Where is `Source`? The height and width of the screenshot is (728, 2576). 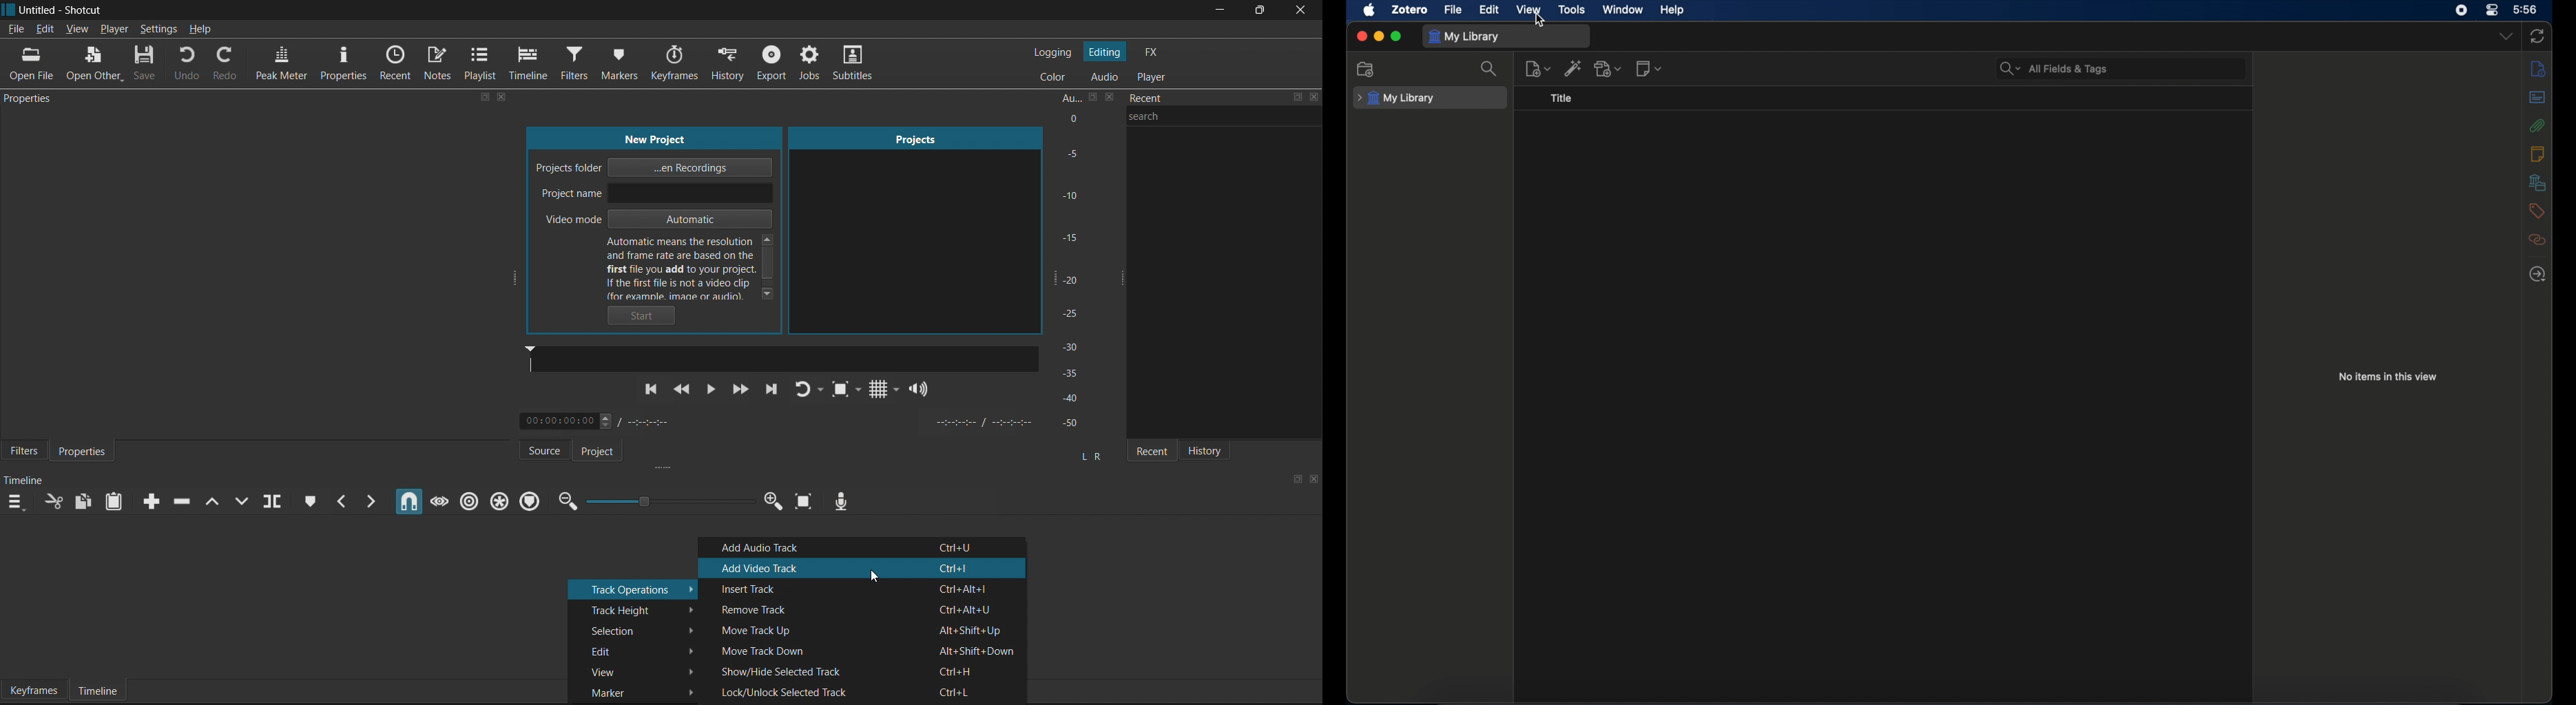
Source is located at coordinates (536, 450).